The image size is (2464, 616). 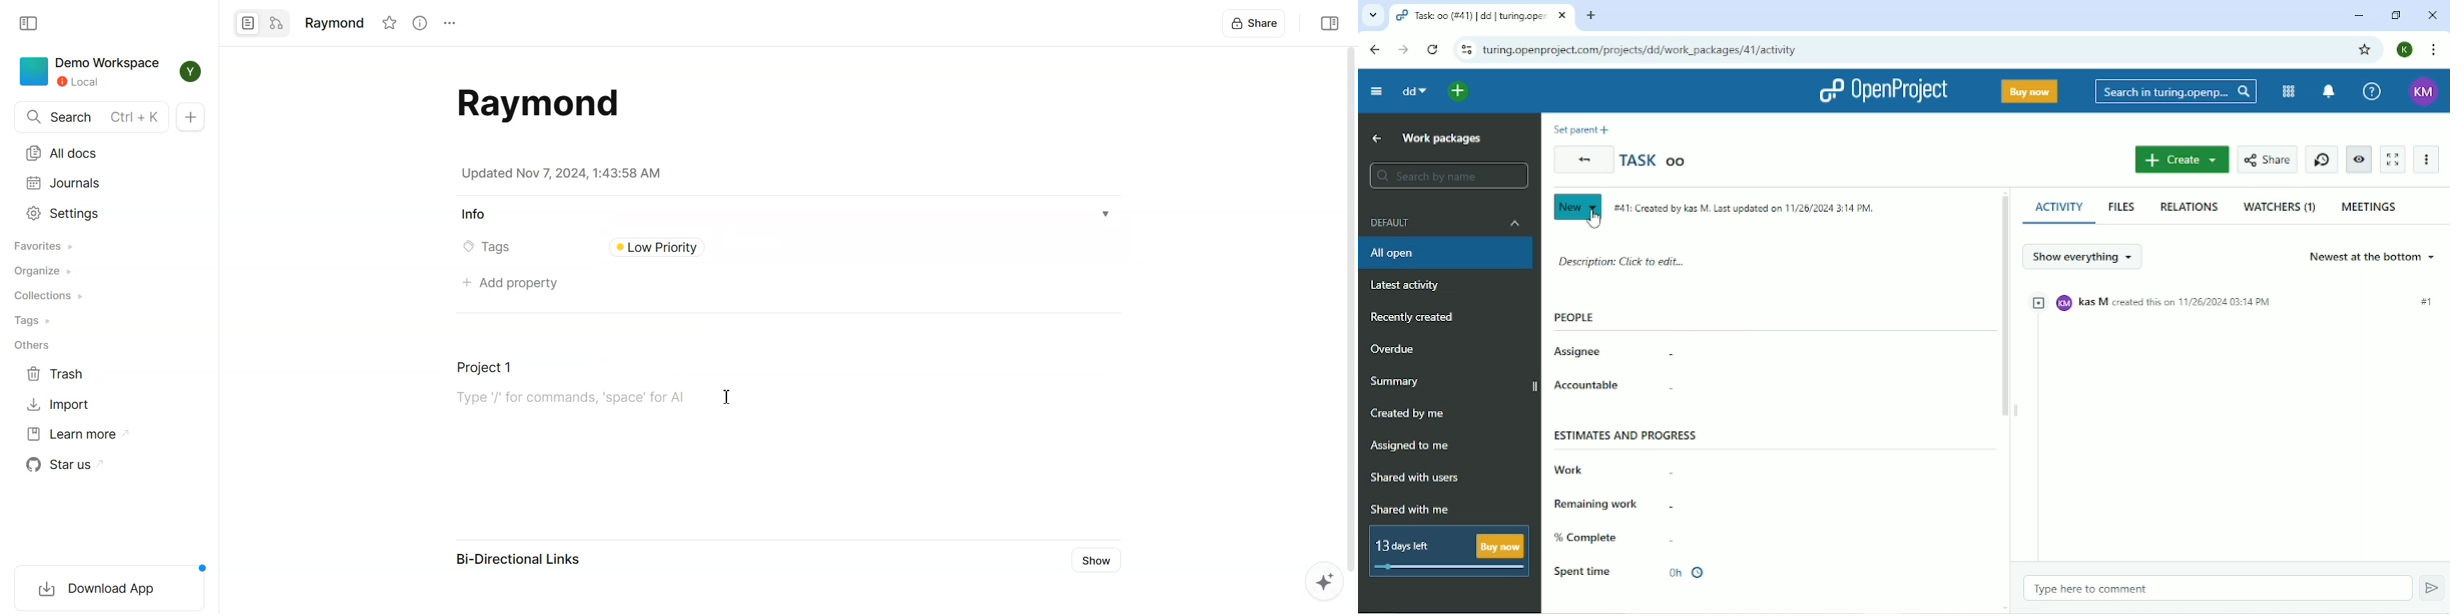 I want to click on Vertical scrollbar, so click(x=1350, y=307).